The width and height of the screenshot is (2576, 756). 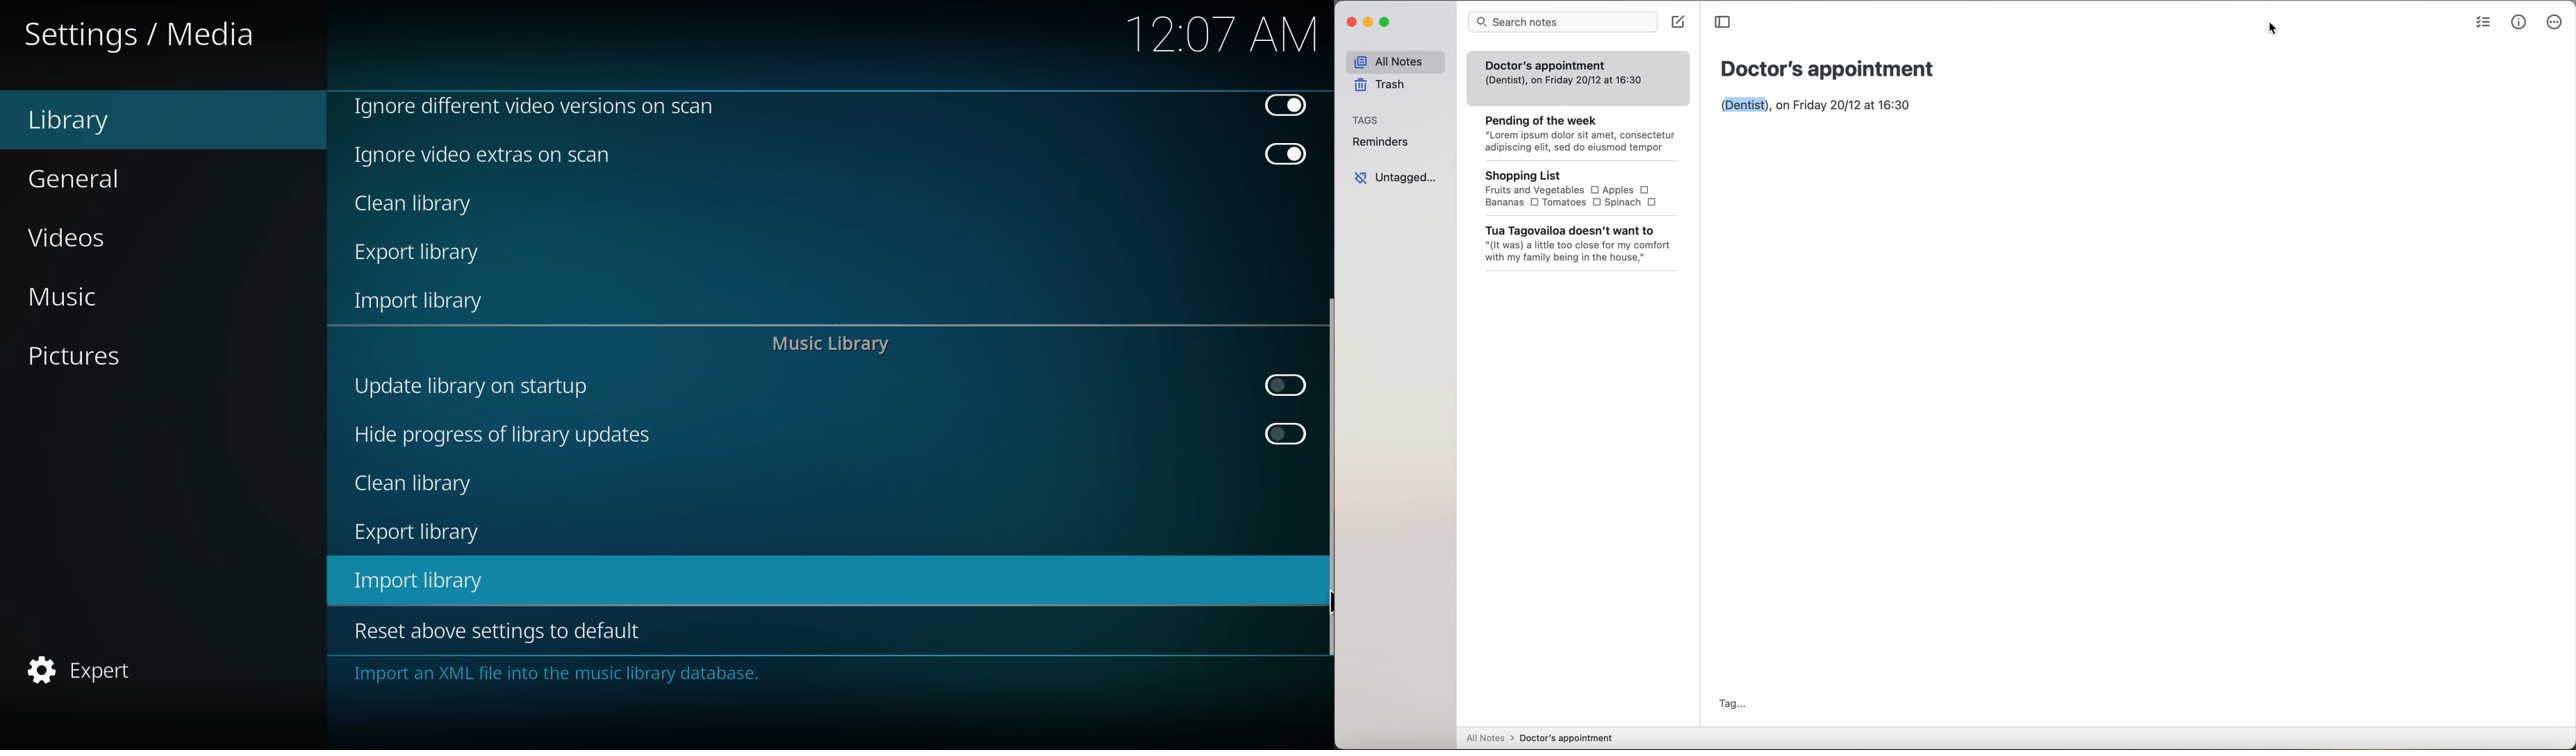 What do you see at coordinates (1326, 596) in the screenshot?
I see `DRAG_TO Cursor` at bounding box center [1326, 596].